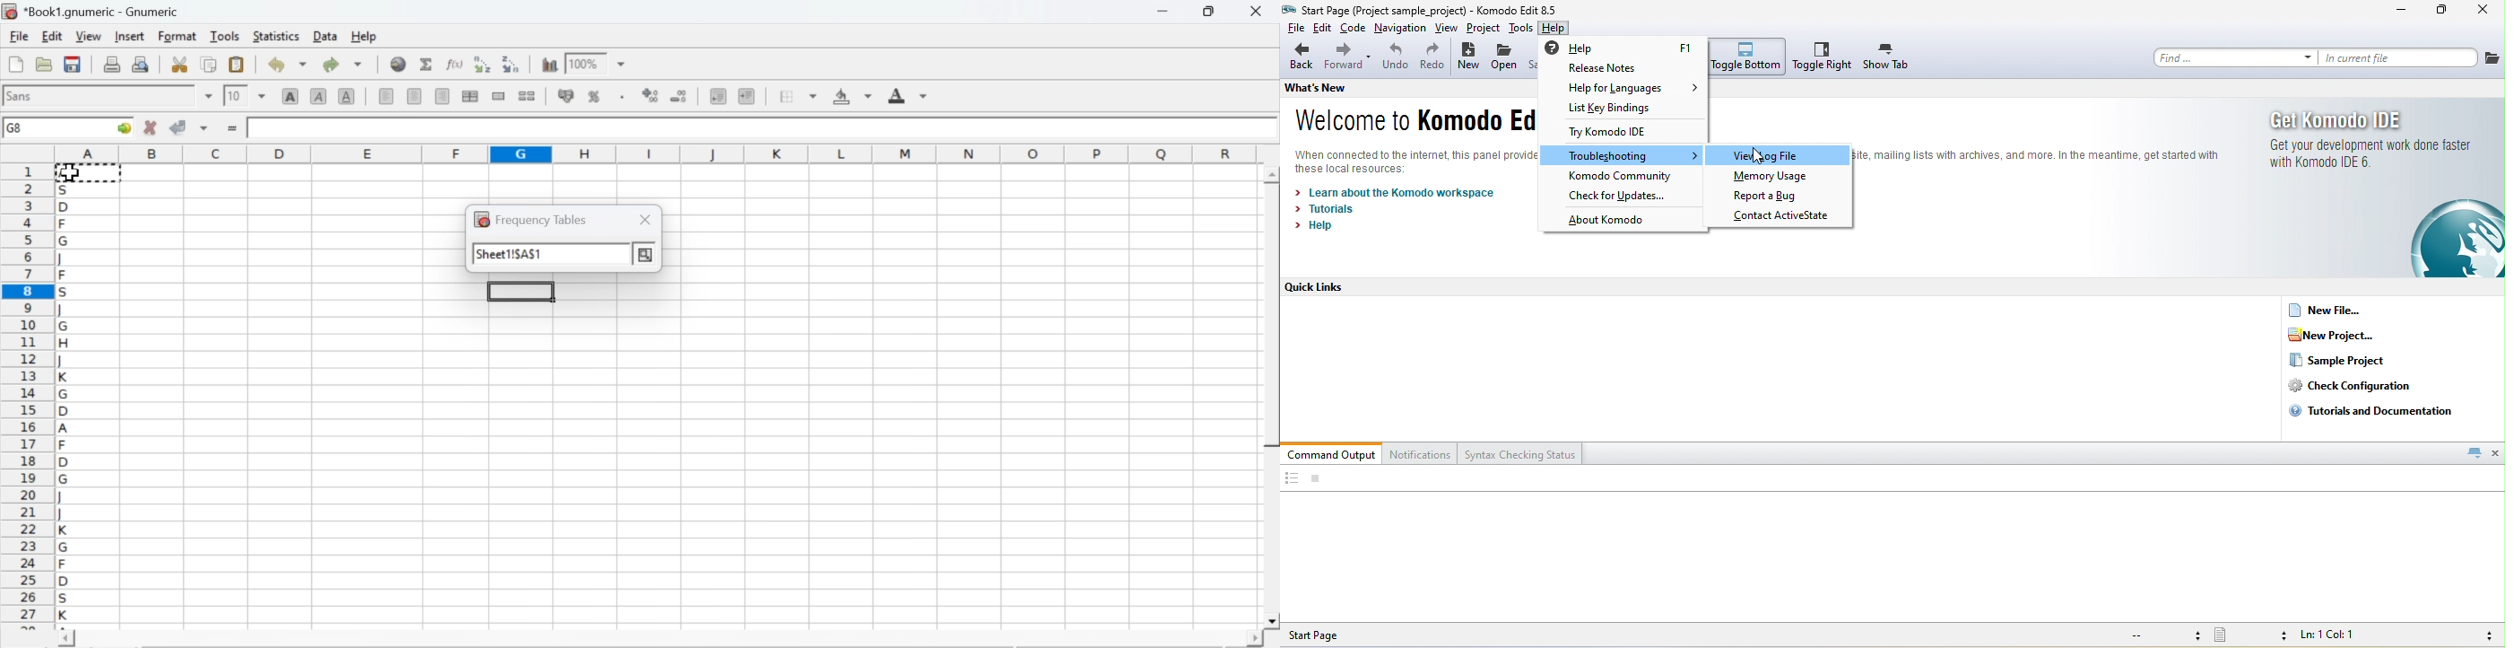 The image size is (2520, 672). I want to click on Set the format of the selected cells to include a thousands separator, so click(620, 97).